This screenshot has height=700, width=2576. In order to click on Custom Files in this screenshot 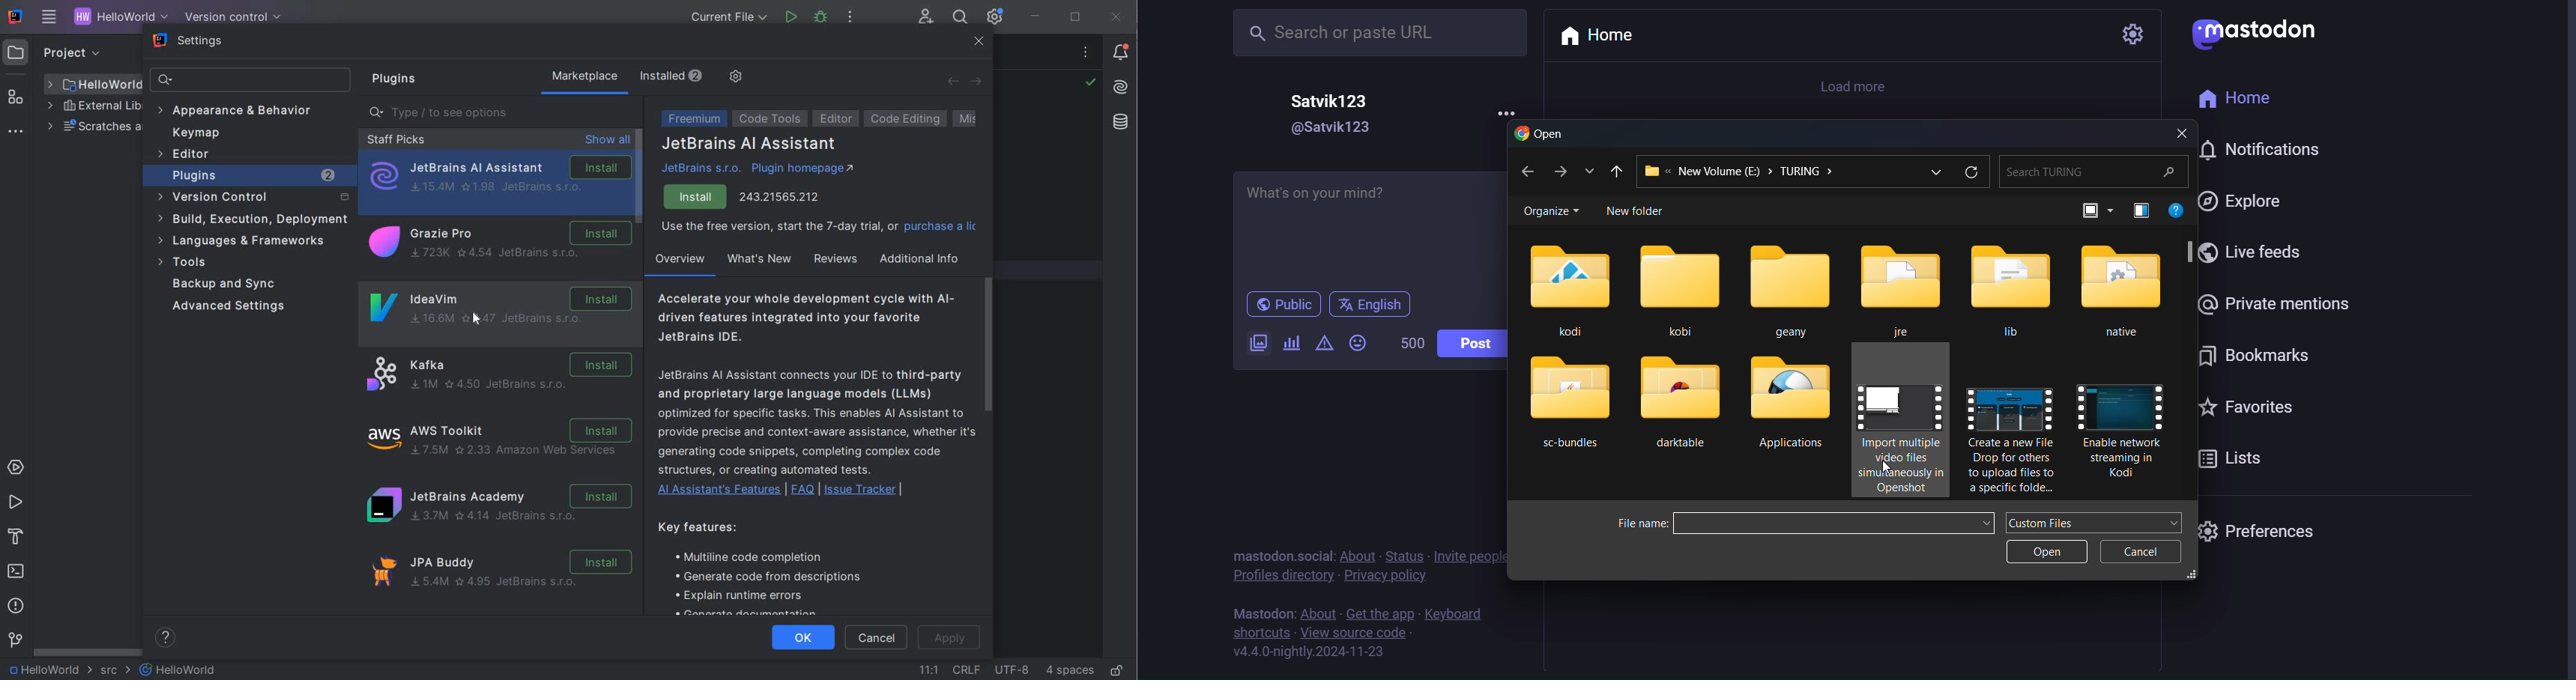, I will do `click(2046, 521)`.